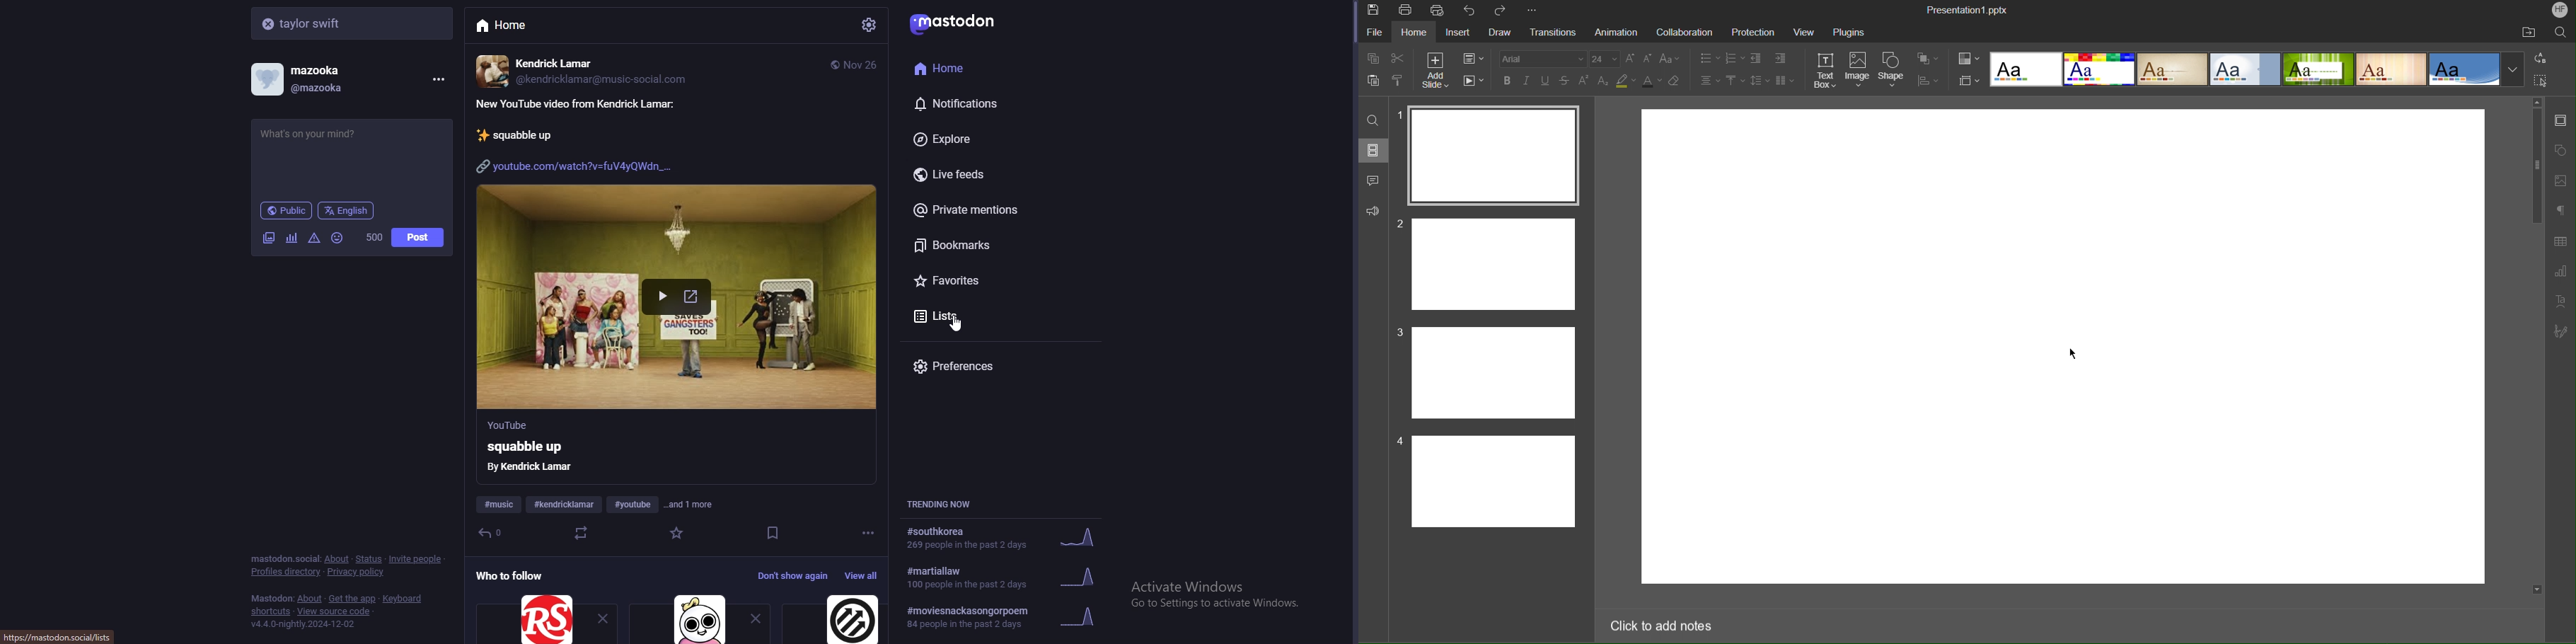 This screenshot has height=644, width=2576. Describe the element at coordinates (1969, 58) in the screenshot. I see `Color` at that location.